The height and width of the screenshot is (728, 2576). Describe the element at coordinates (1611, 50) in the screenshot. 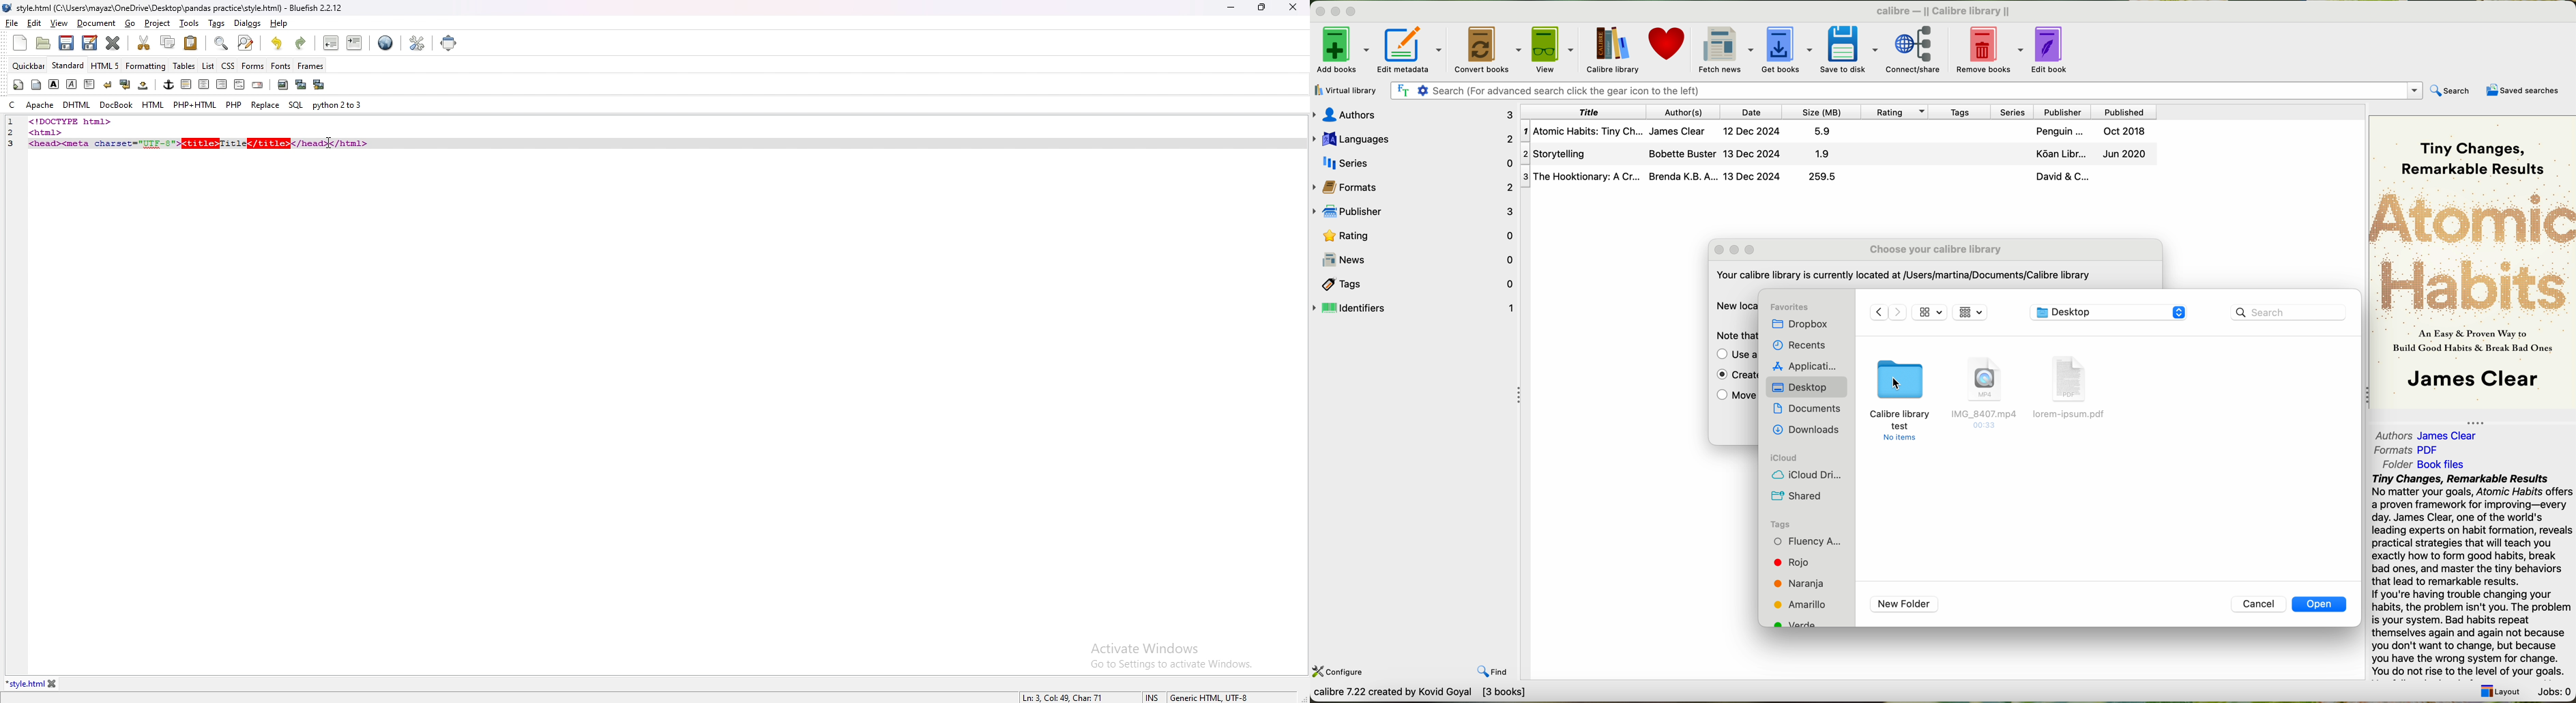

I see `click on calibre library` at that location.